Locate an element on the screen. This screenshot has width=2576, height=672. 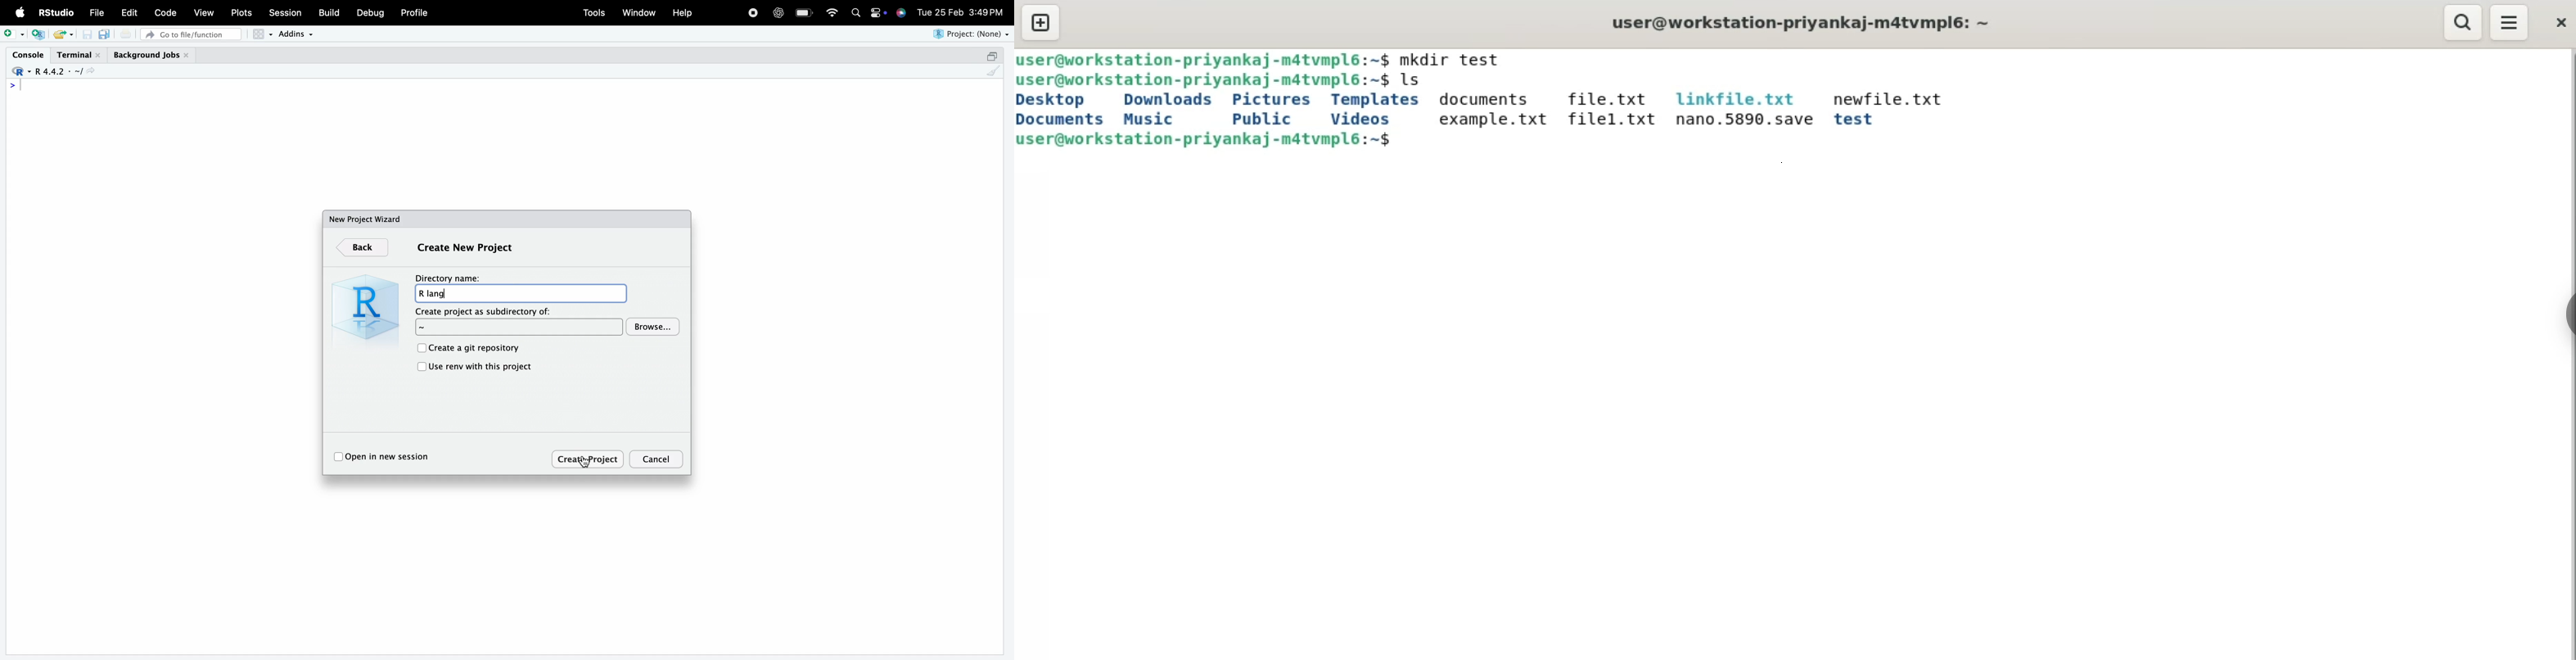
Directory name: is located at coordinates (448, 278).